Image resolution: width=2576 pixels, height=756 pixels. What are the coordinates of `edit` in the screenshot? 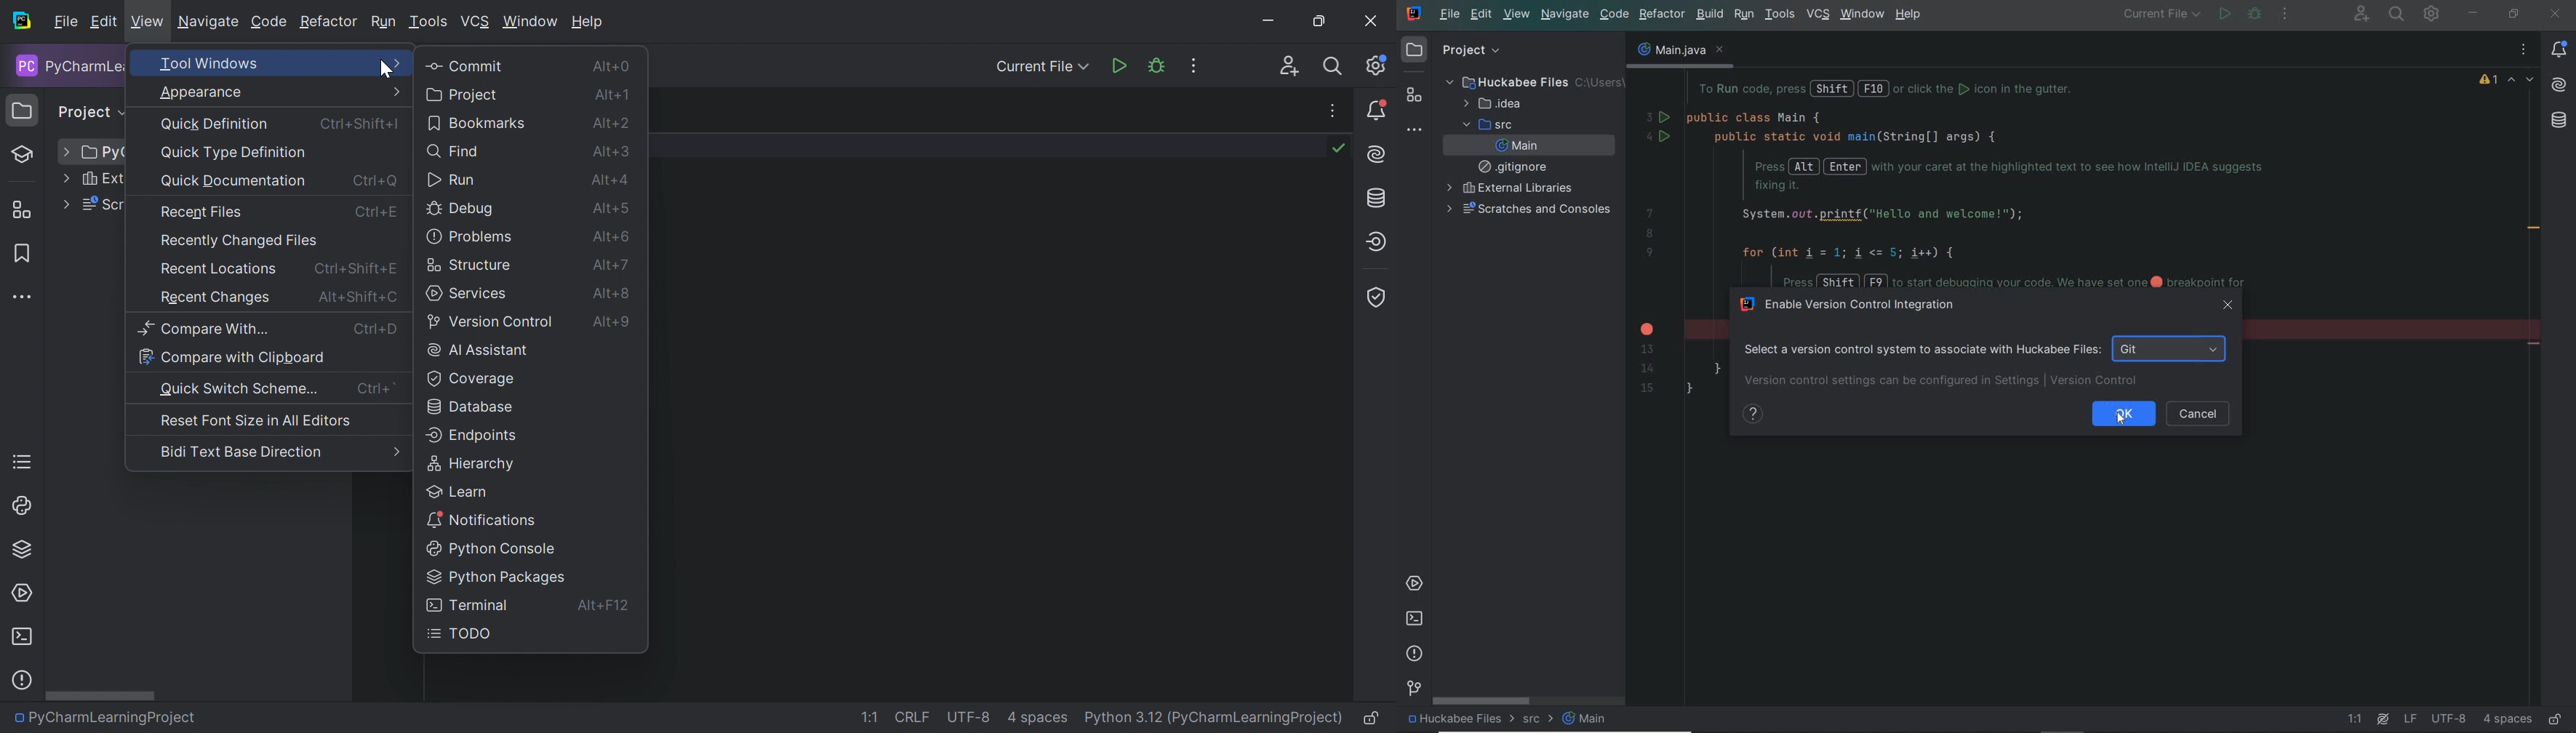 It's located at (1482, 15).